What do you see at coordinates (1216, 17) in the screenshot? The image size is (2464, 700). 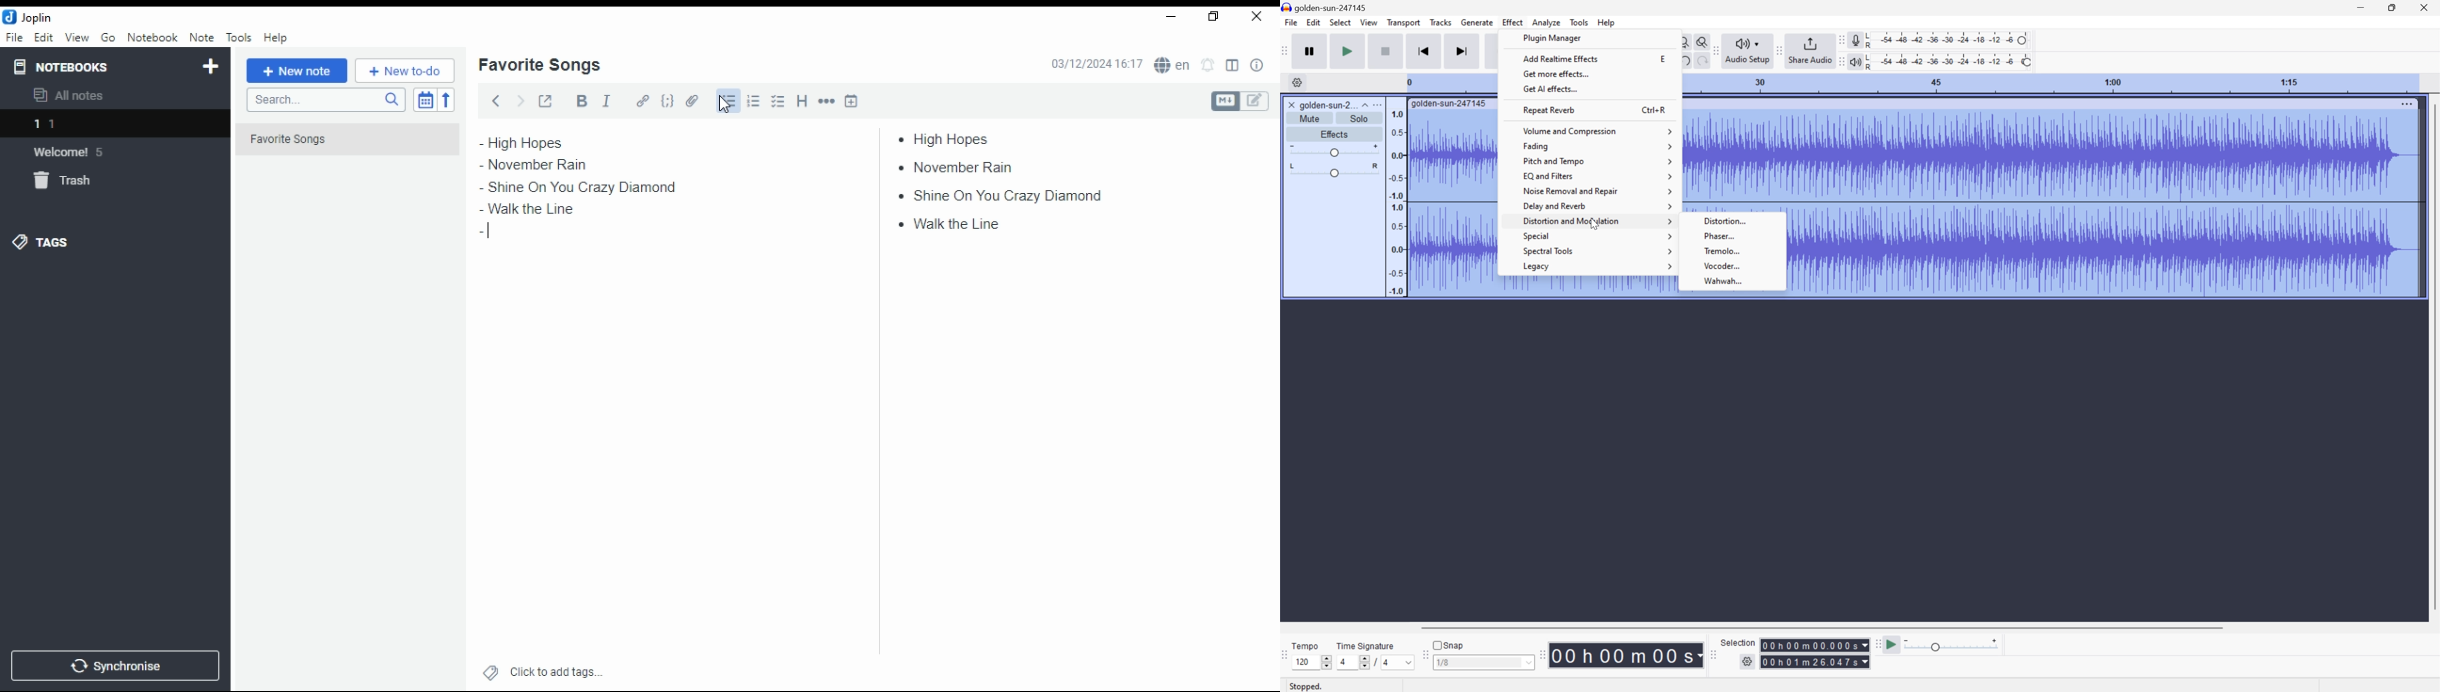 I see `restore` at bounding box center [1216, 17].